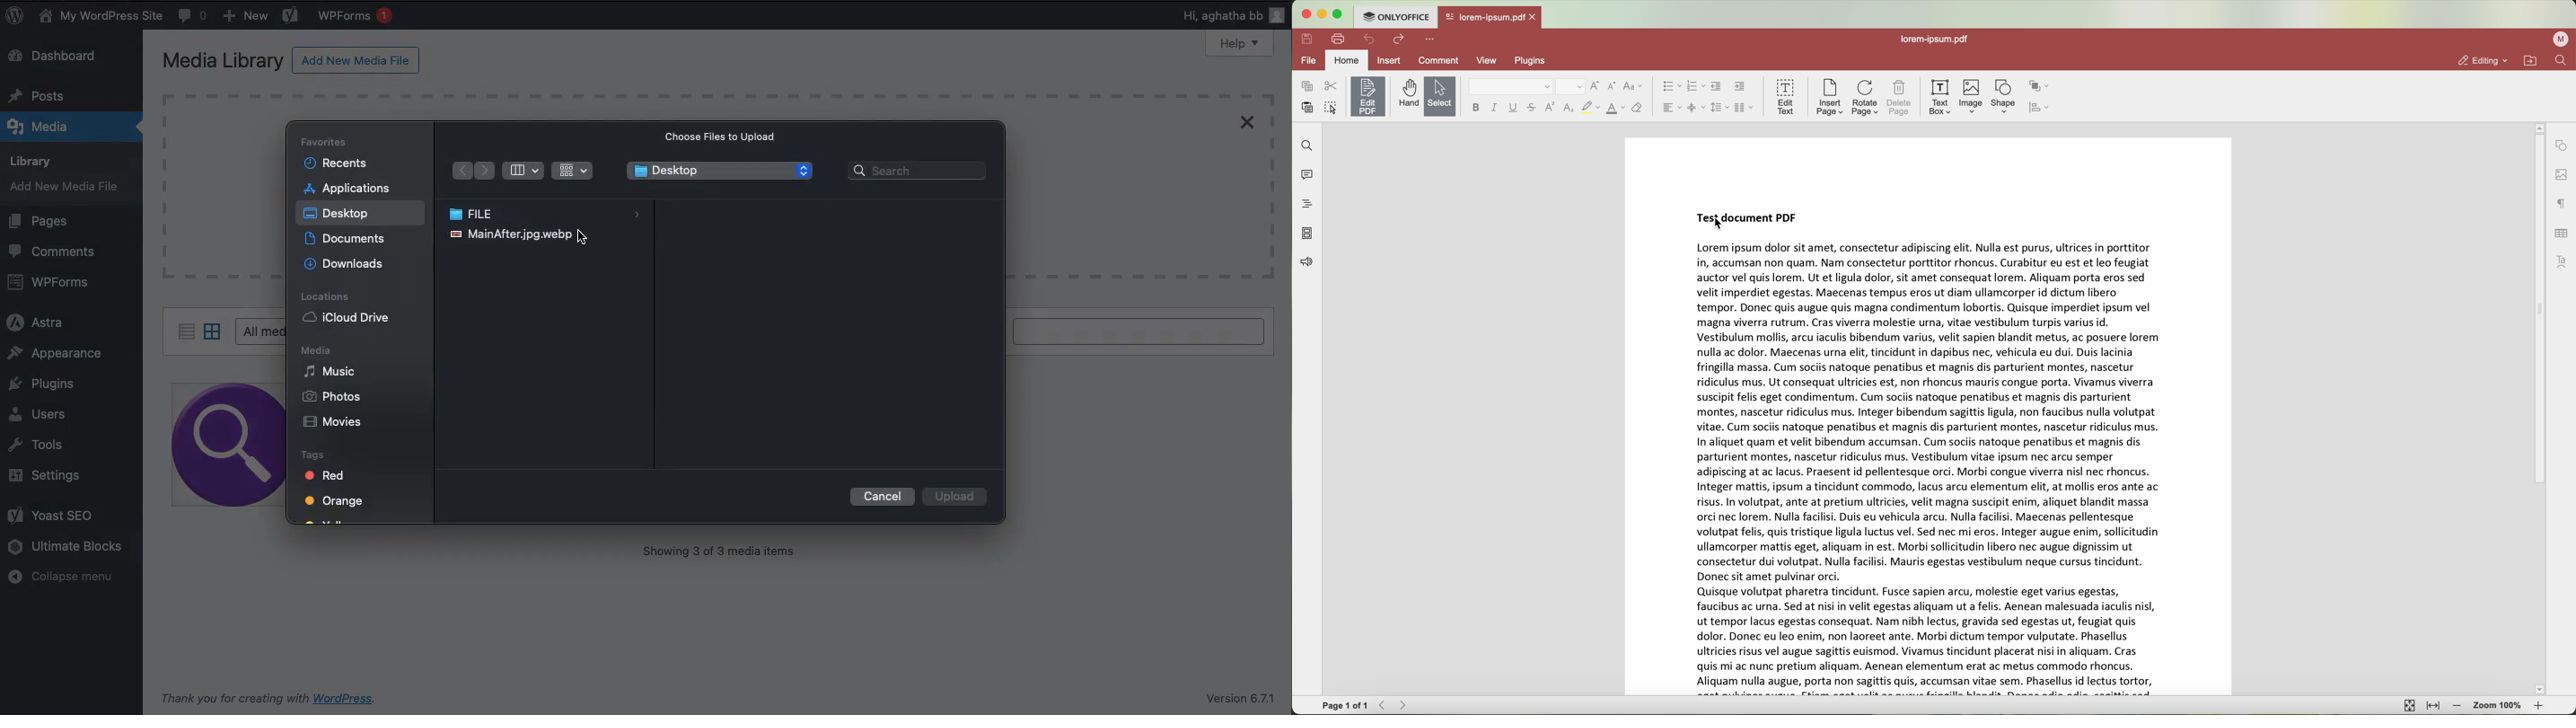 The width and height of the screenshot is (2576, 728). I want to click on bulleted, so click(1672, 87).